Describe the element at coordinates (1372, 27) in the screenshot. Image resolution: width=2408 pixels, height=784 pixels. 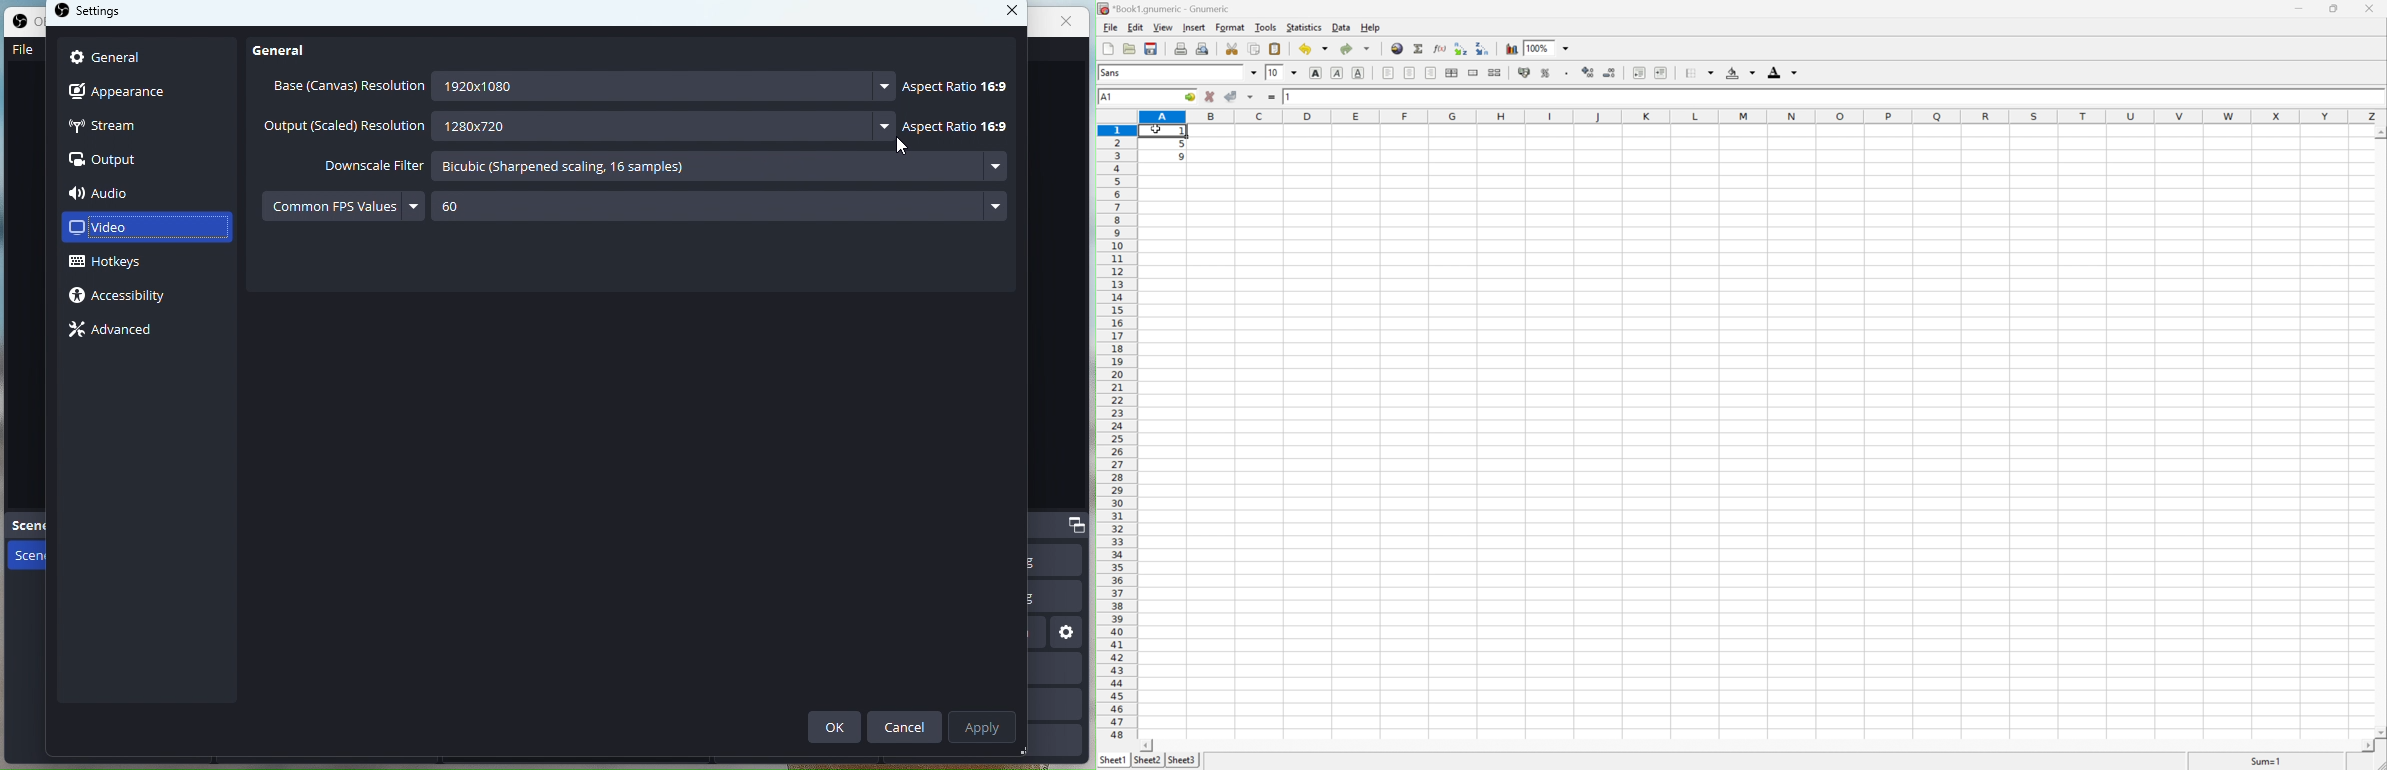
I see `help` at that location.